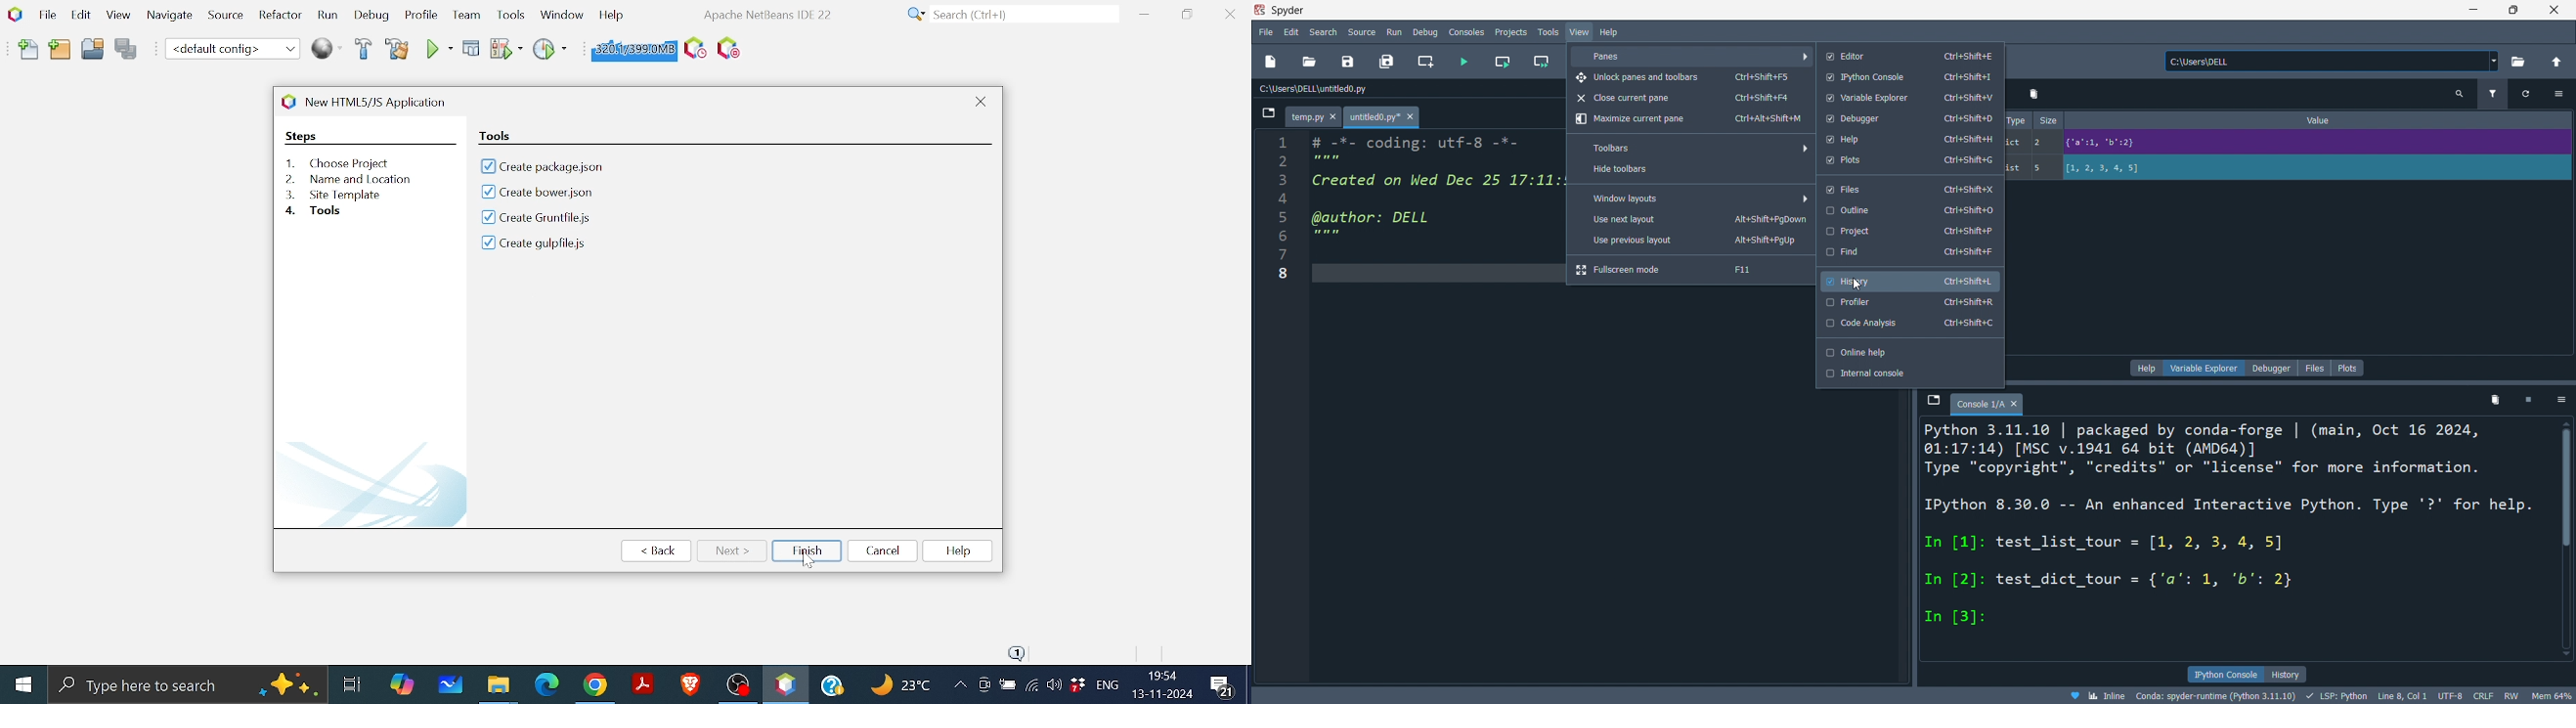 The width and height of the screenshot is (2576, 728). I want to click on online help, so click(1909, 351).